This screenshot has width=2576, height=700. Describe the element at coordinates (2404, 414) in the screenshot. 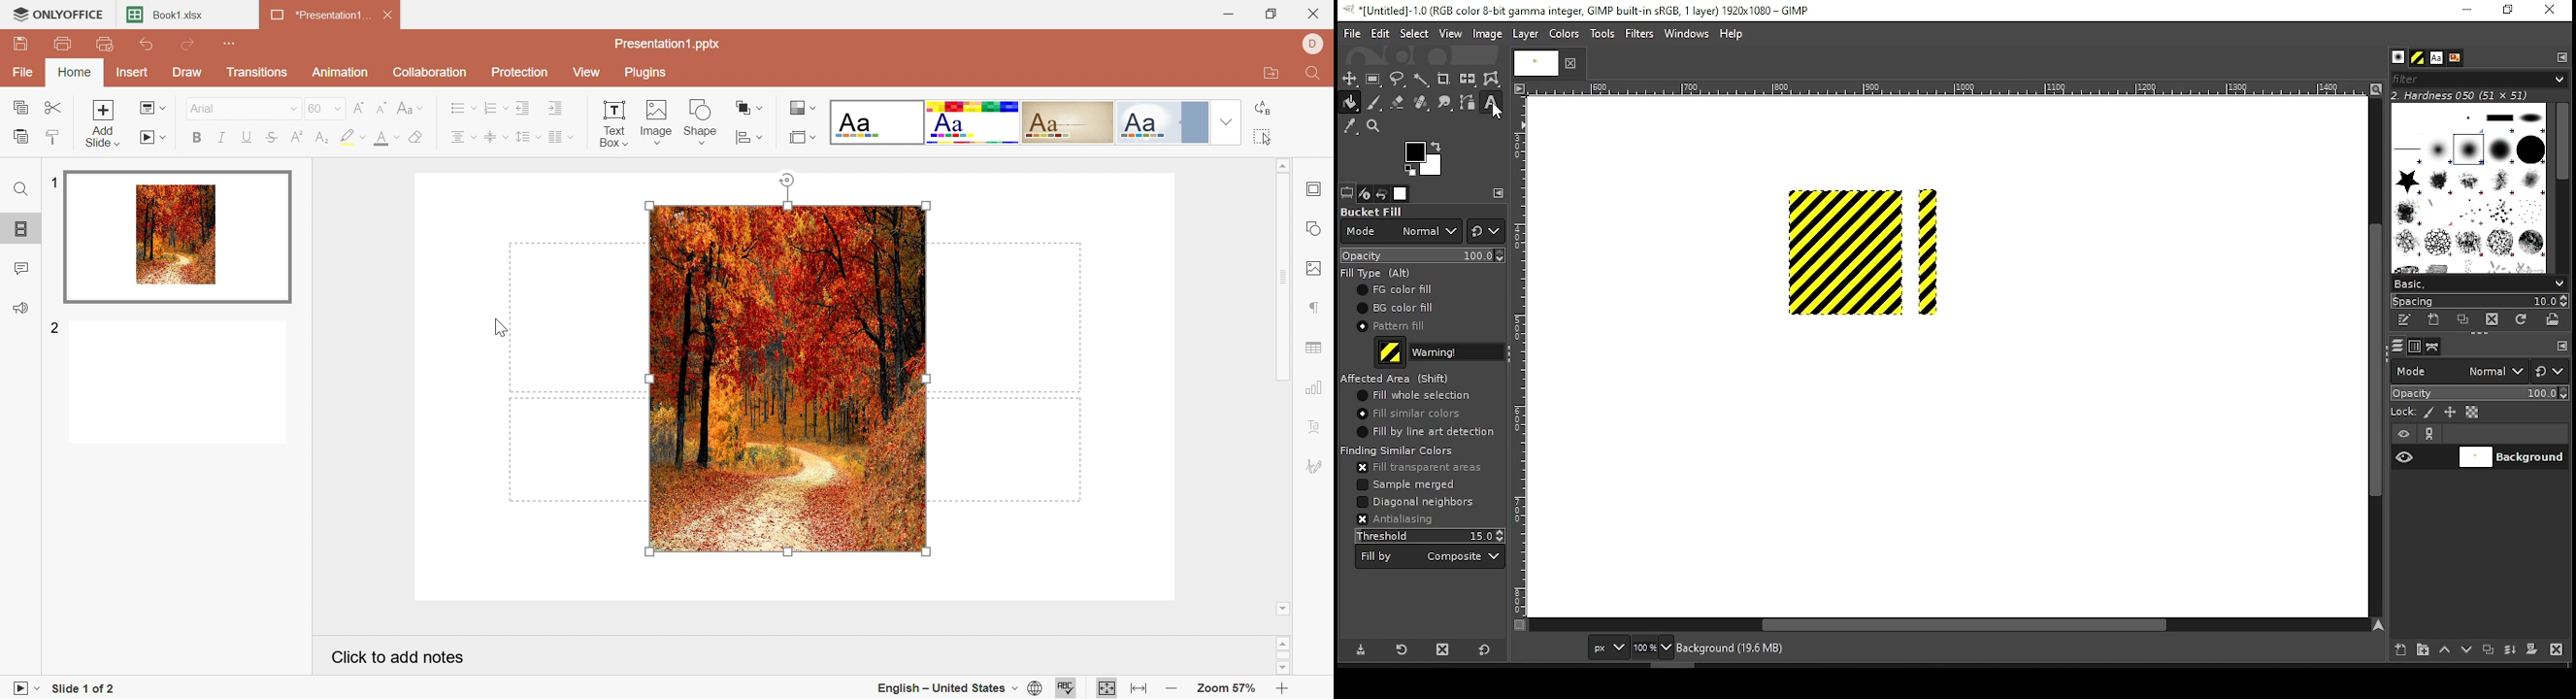

I see `lock:` at that location.